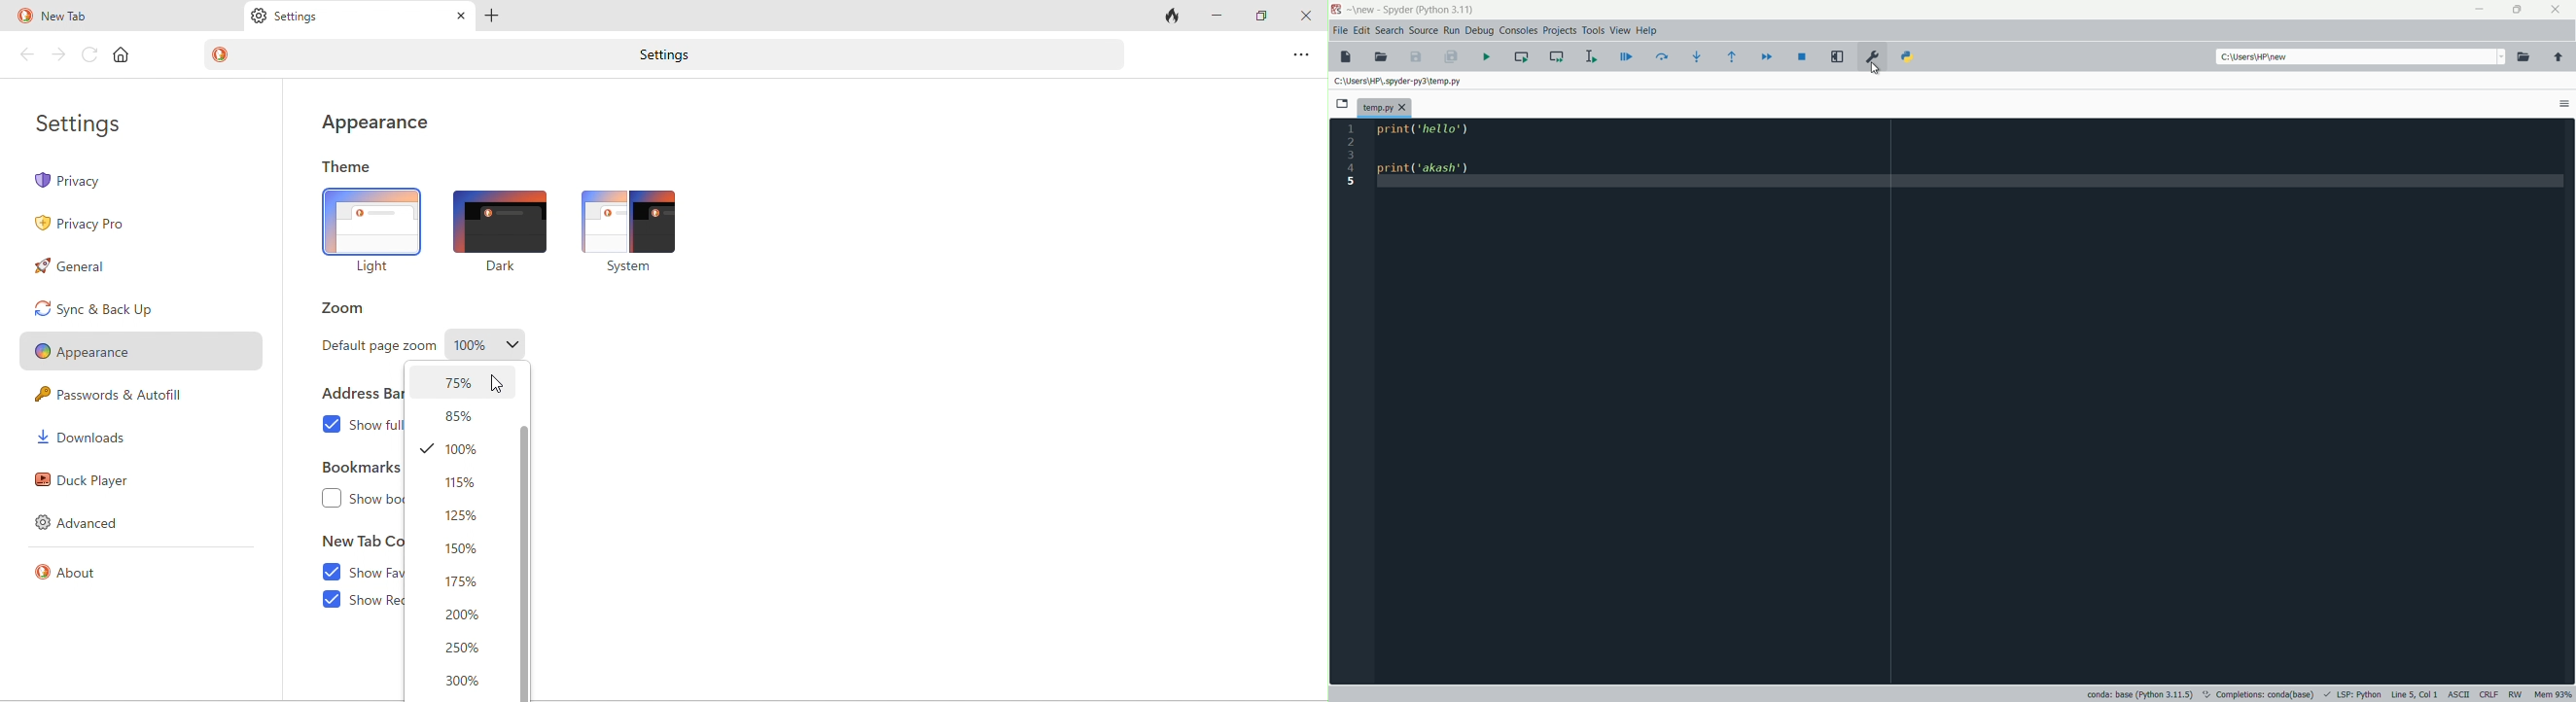 The image size is (2576, 728). I want to click on search menu, so click(1389, 30).